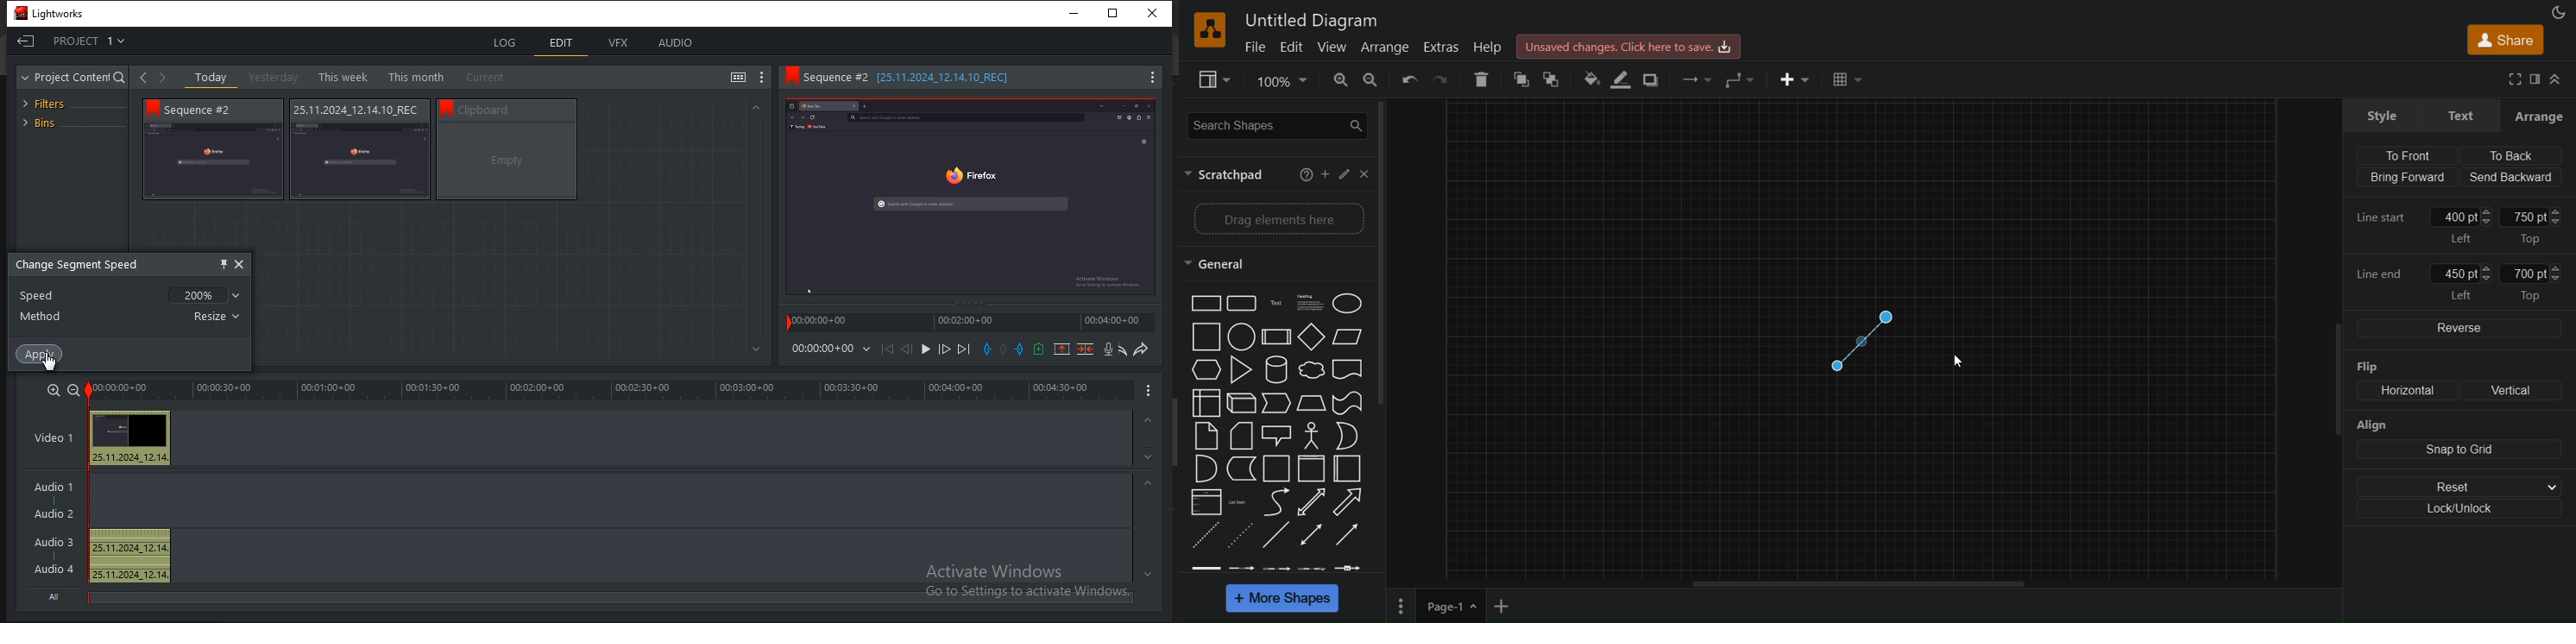 The width and height of the screenshot is (2576, 644). What do you see at coordinates (564, 41) in the screenshot?
I see `edit` at bounding box center [564, 41].